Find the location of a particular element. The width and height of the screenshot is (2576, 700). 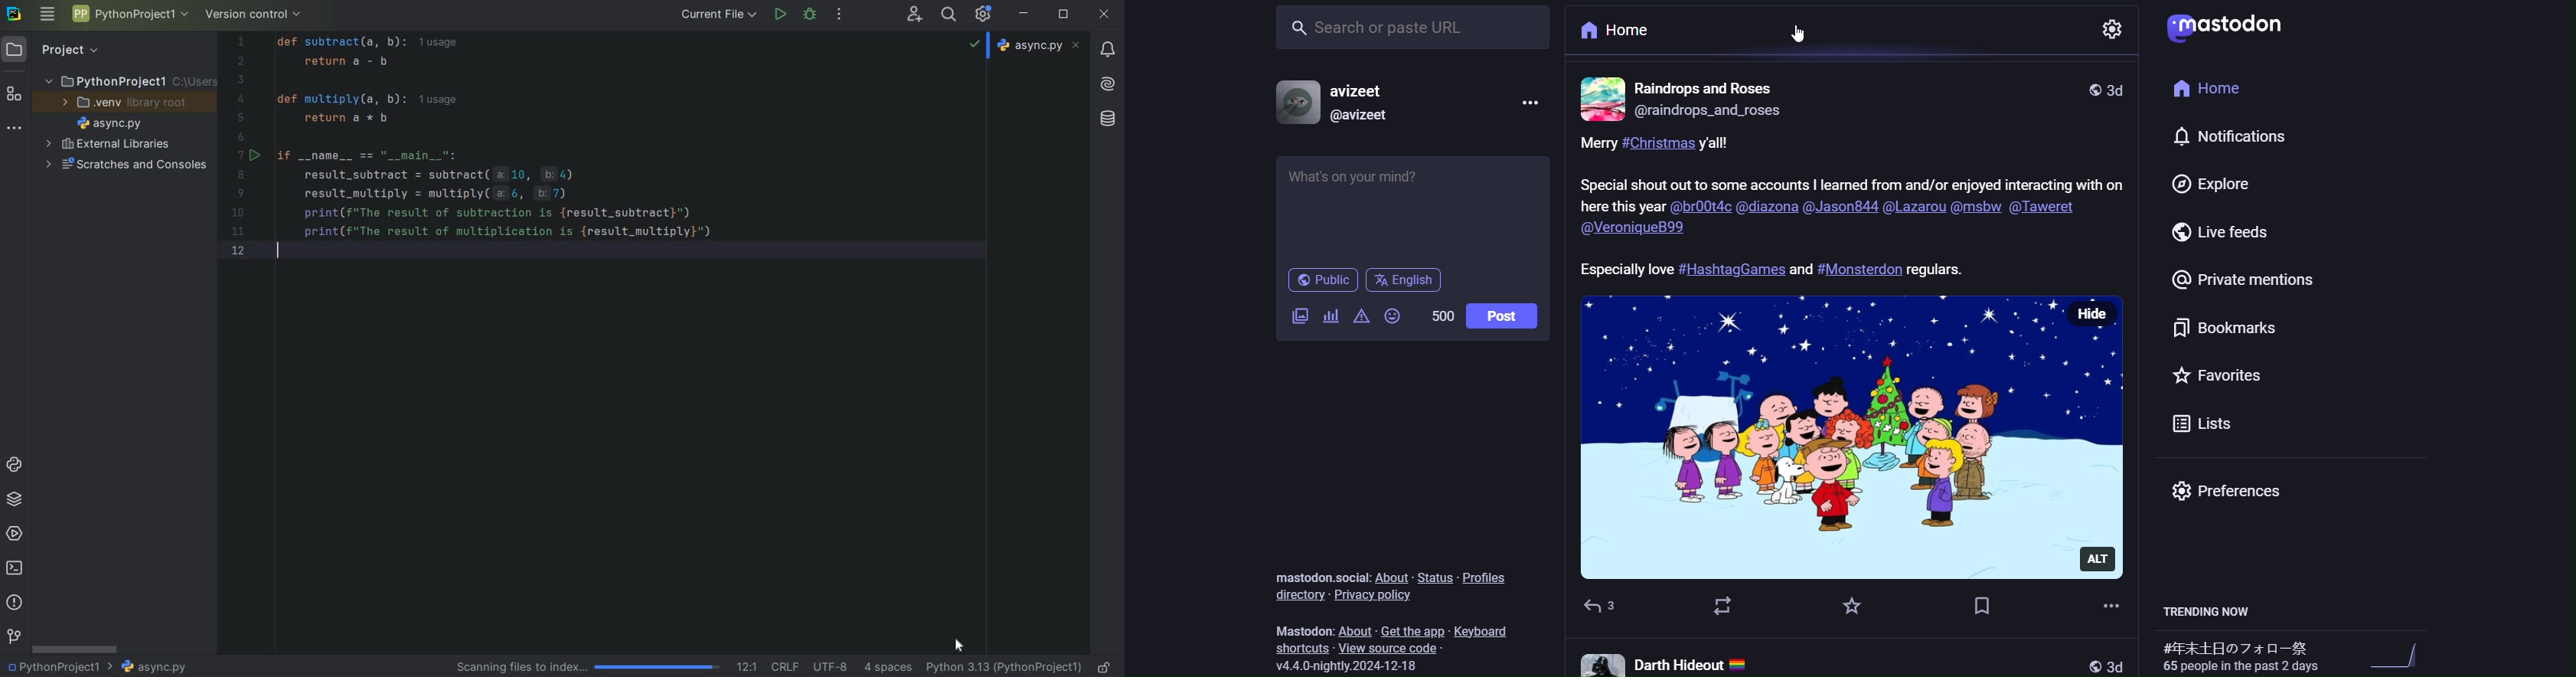

name is located at coordinates (1709, 87).